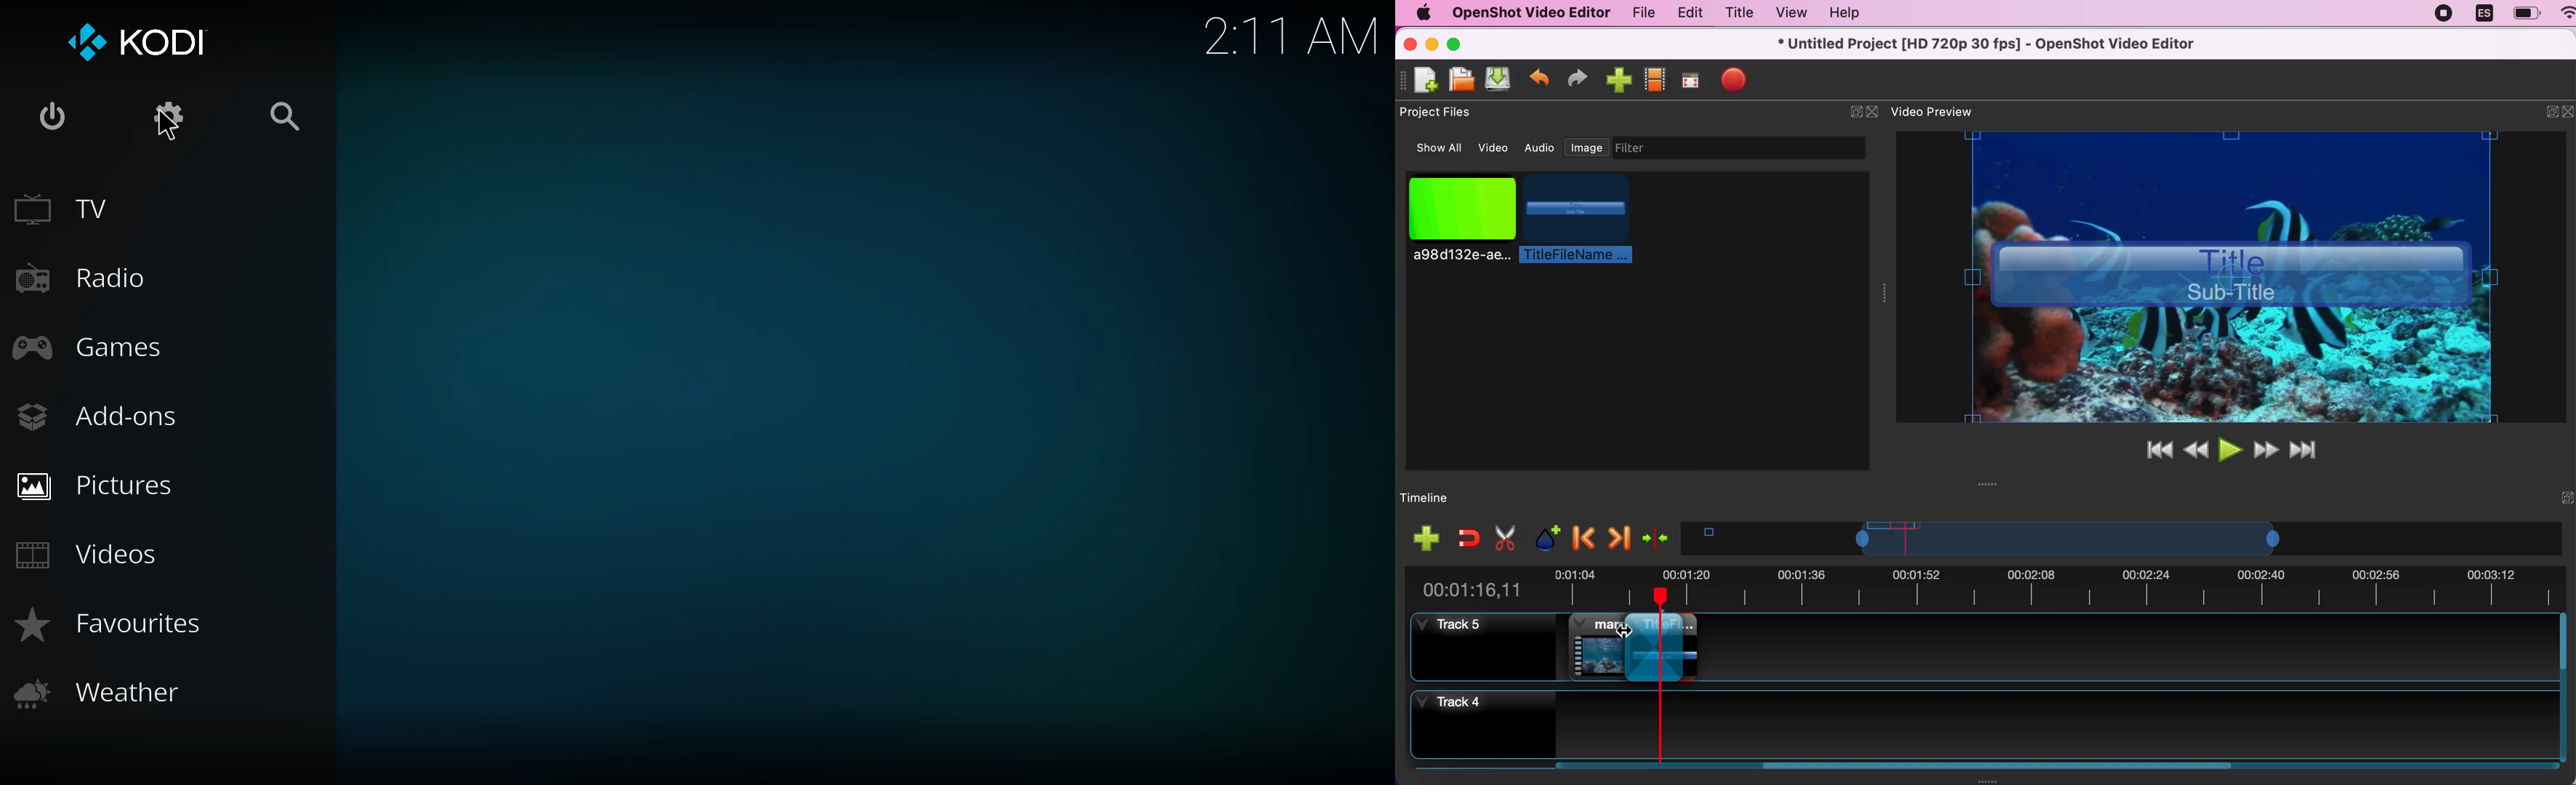  What do you see at coordinates (1424, 538) in the screenshot?
I see `add track` at bounding box center [1424, 538].